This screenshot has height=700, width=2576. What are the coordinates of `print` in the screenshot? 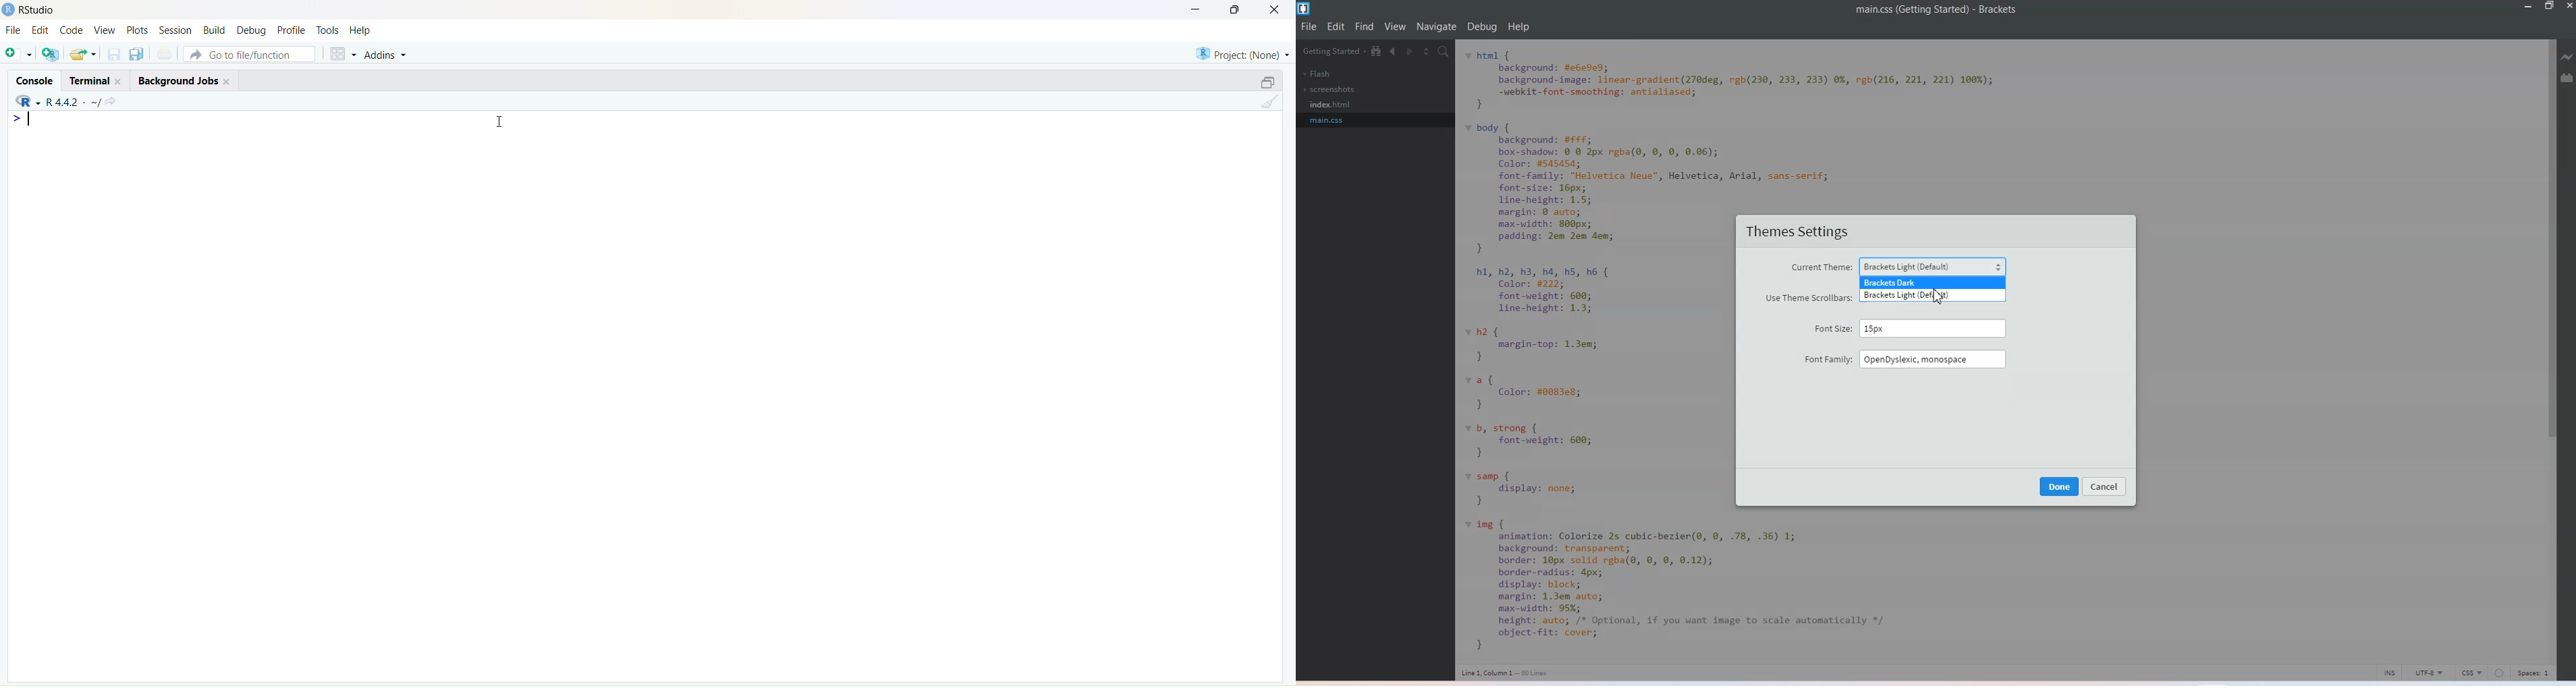 It's located at (164, 53).